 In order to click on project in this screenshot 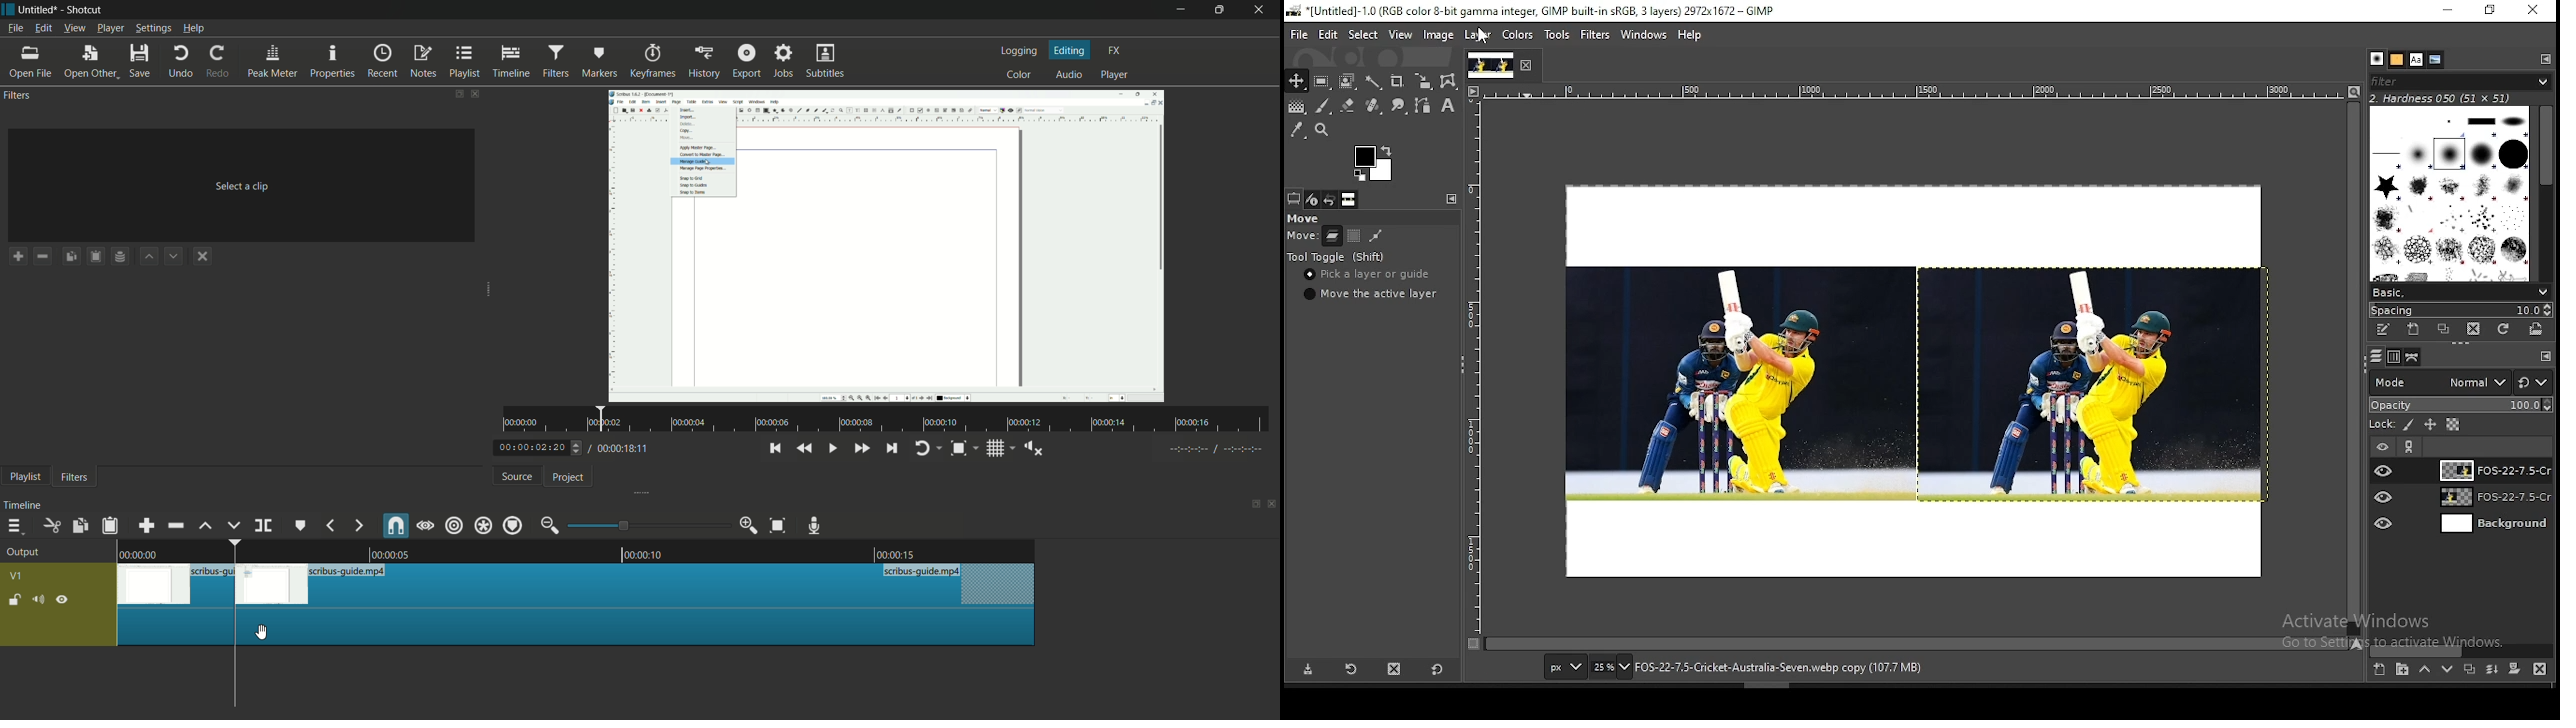, I will do `click(567, 477)`.